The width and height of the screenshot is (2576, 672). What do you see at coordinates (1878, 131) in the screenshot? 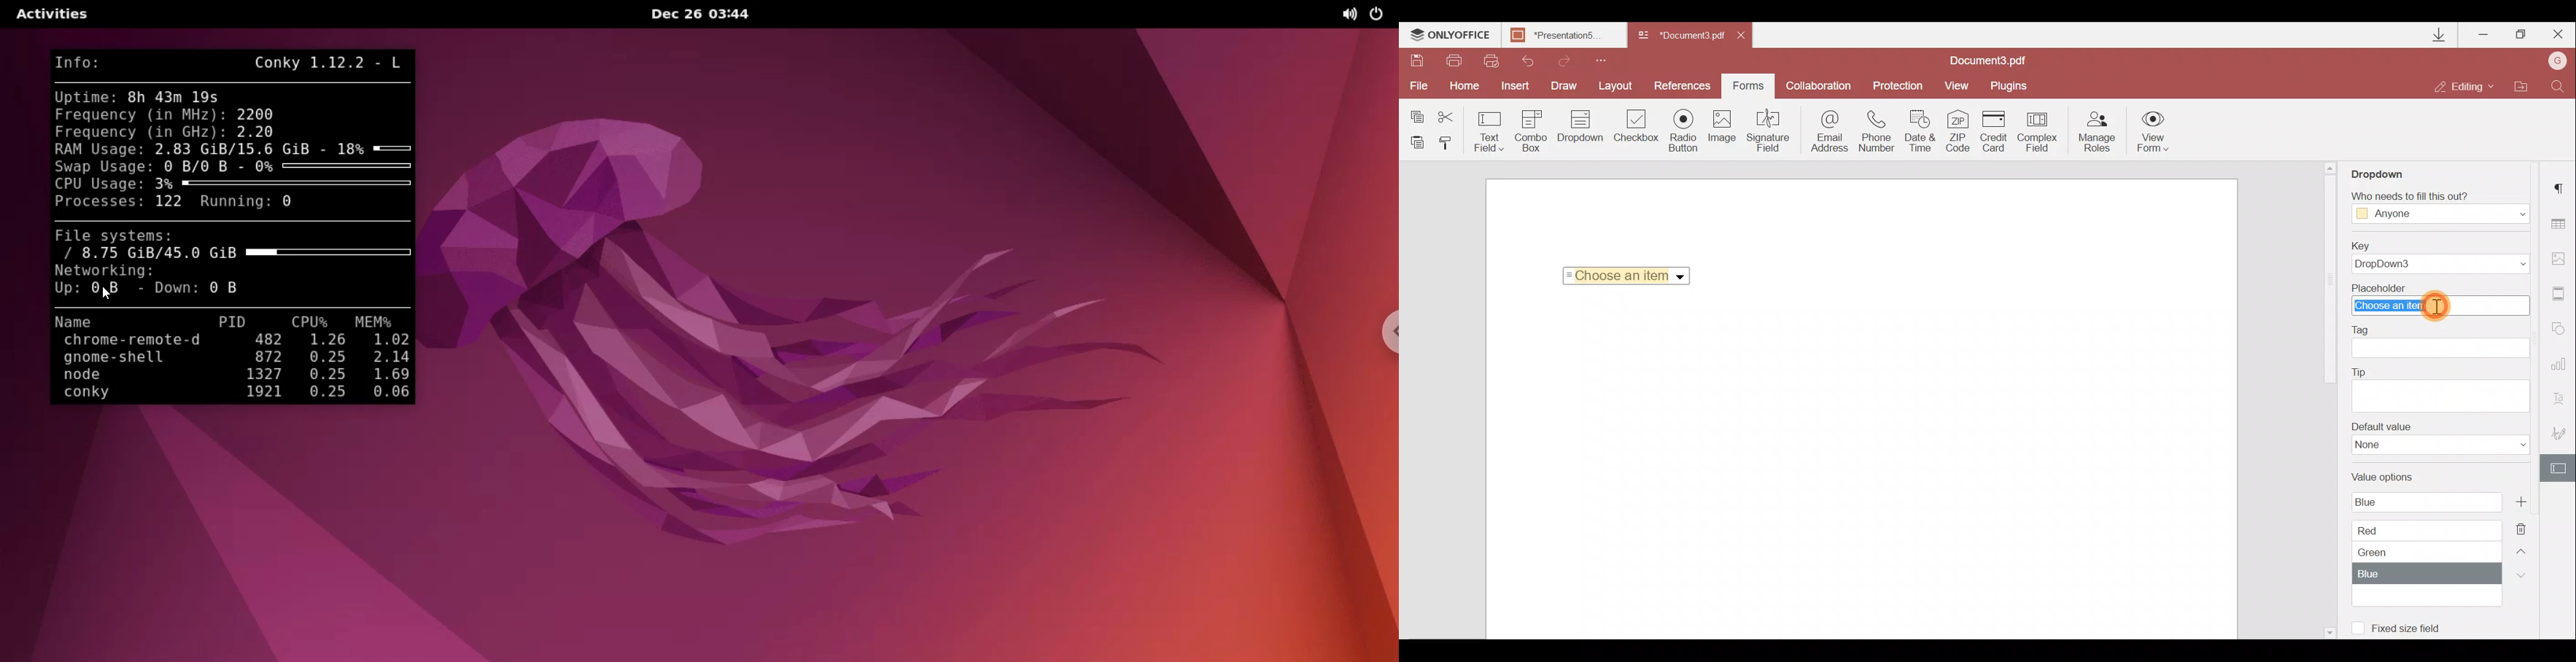
I see `Phone number` at bounding box center [1878, 131].